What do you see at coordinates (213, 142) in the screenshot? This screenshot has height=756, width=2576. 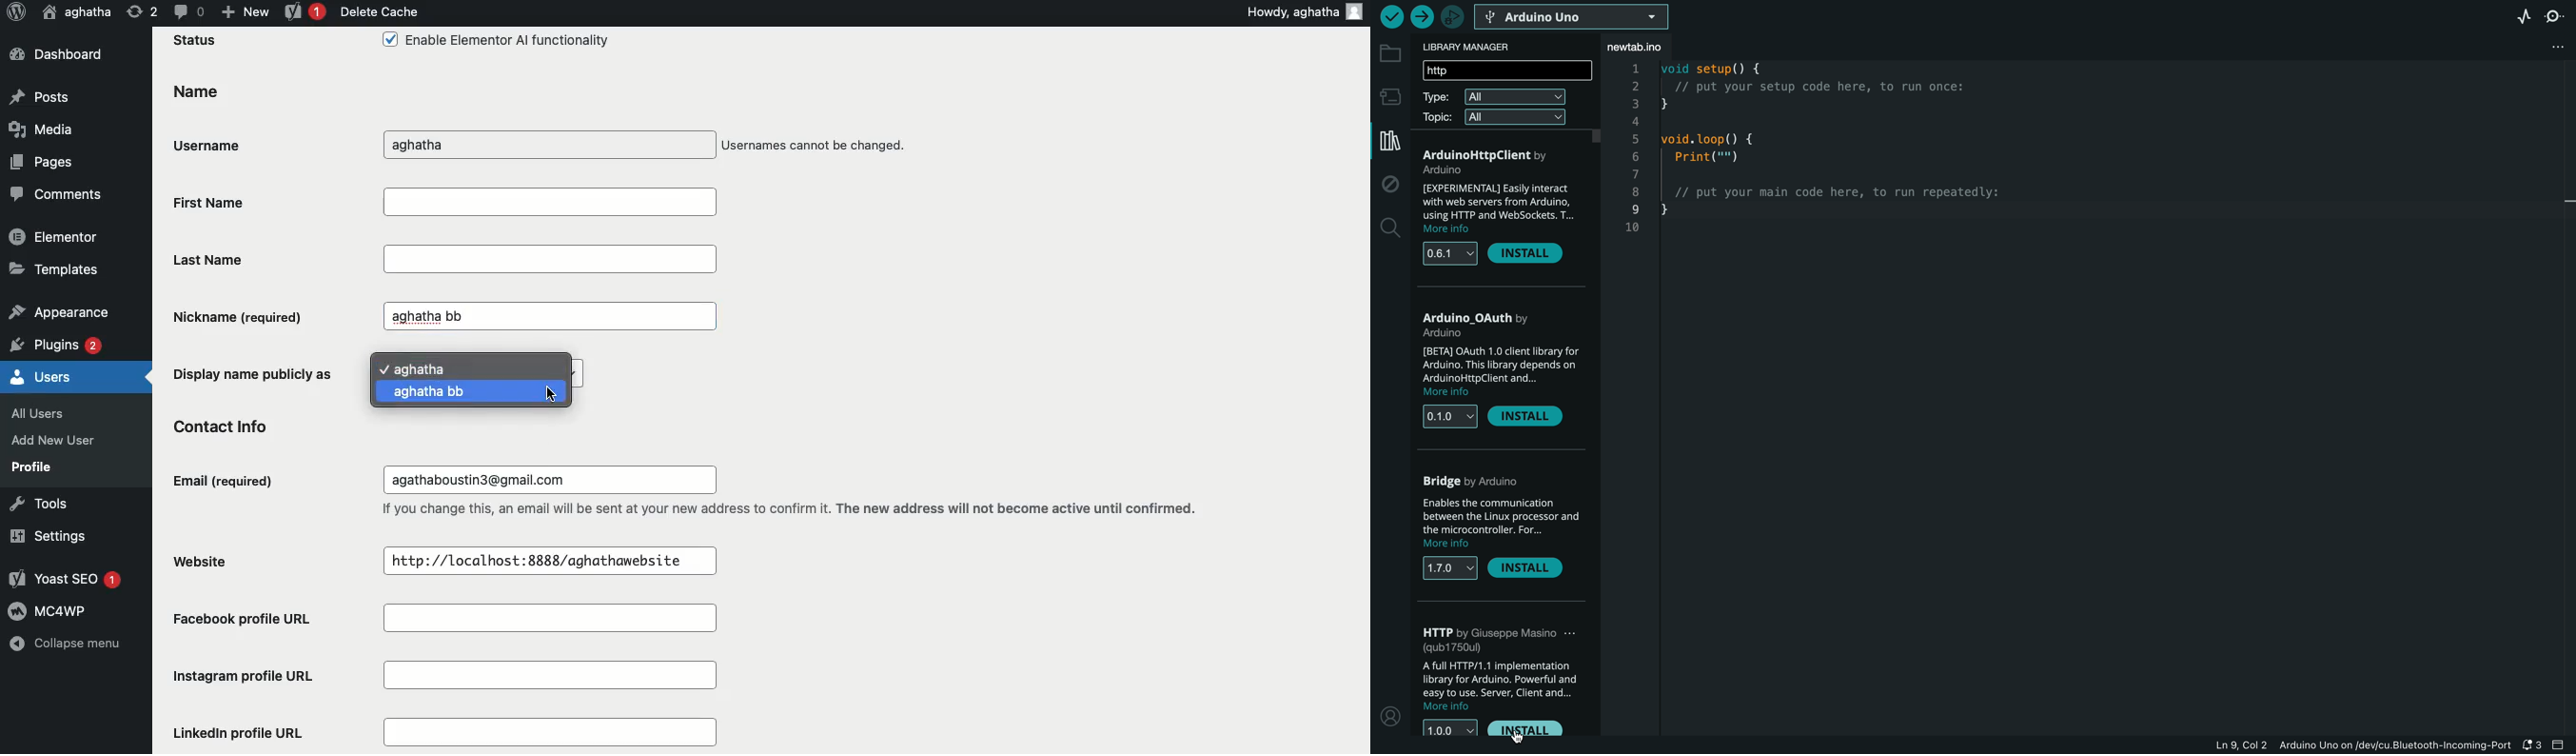 I see `Username` at bounding box center [213, 142].